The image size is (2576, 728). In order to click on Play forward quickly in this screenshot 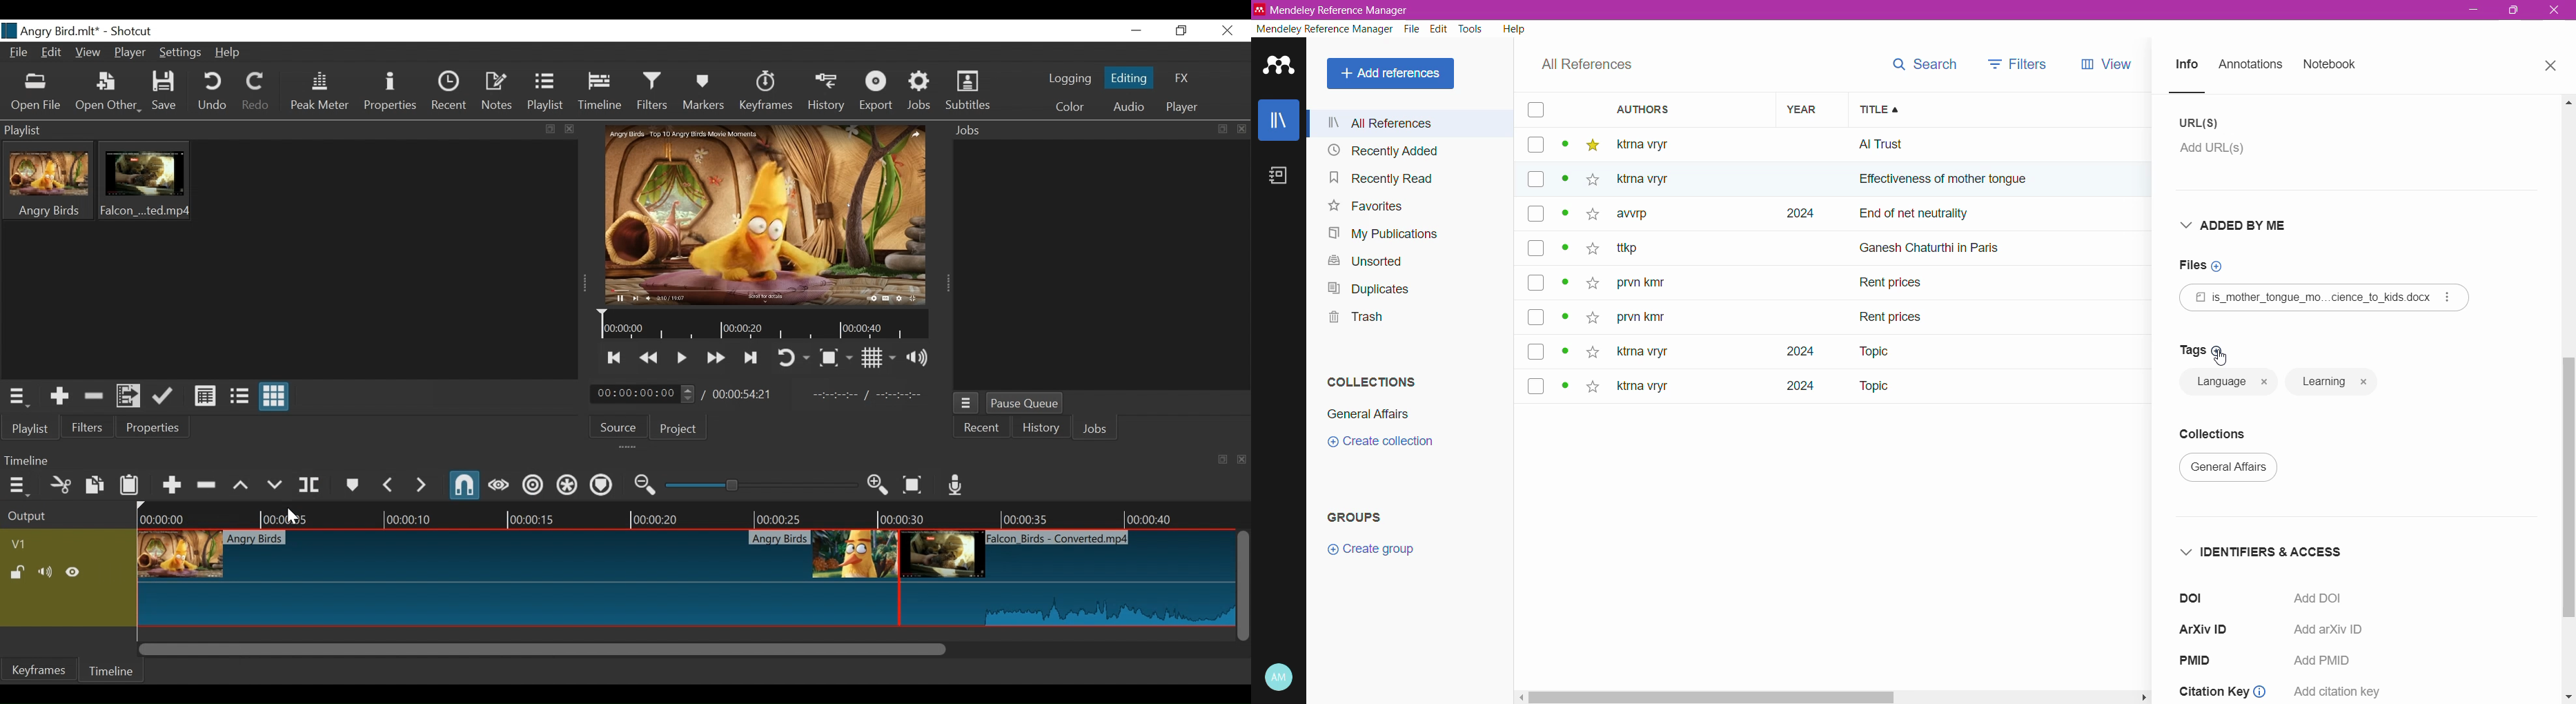, I will do `click(716, 357)`.